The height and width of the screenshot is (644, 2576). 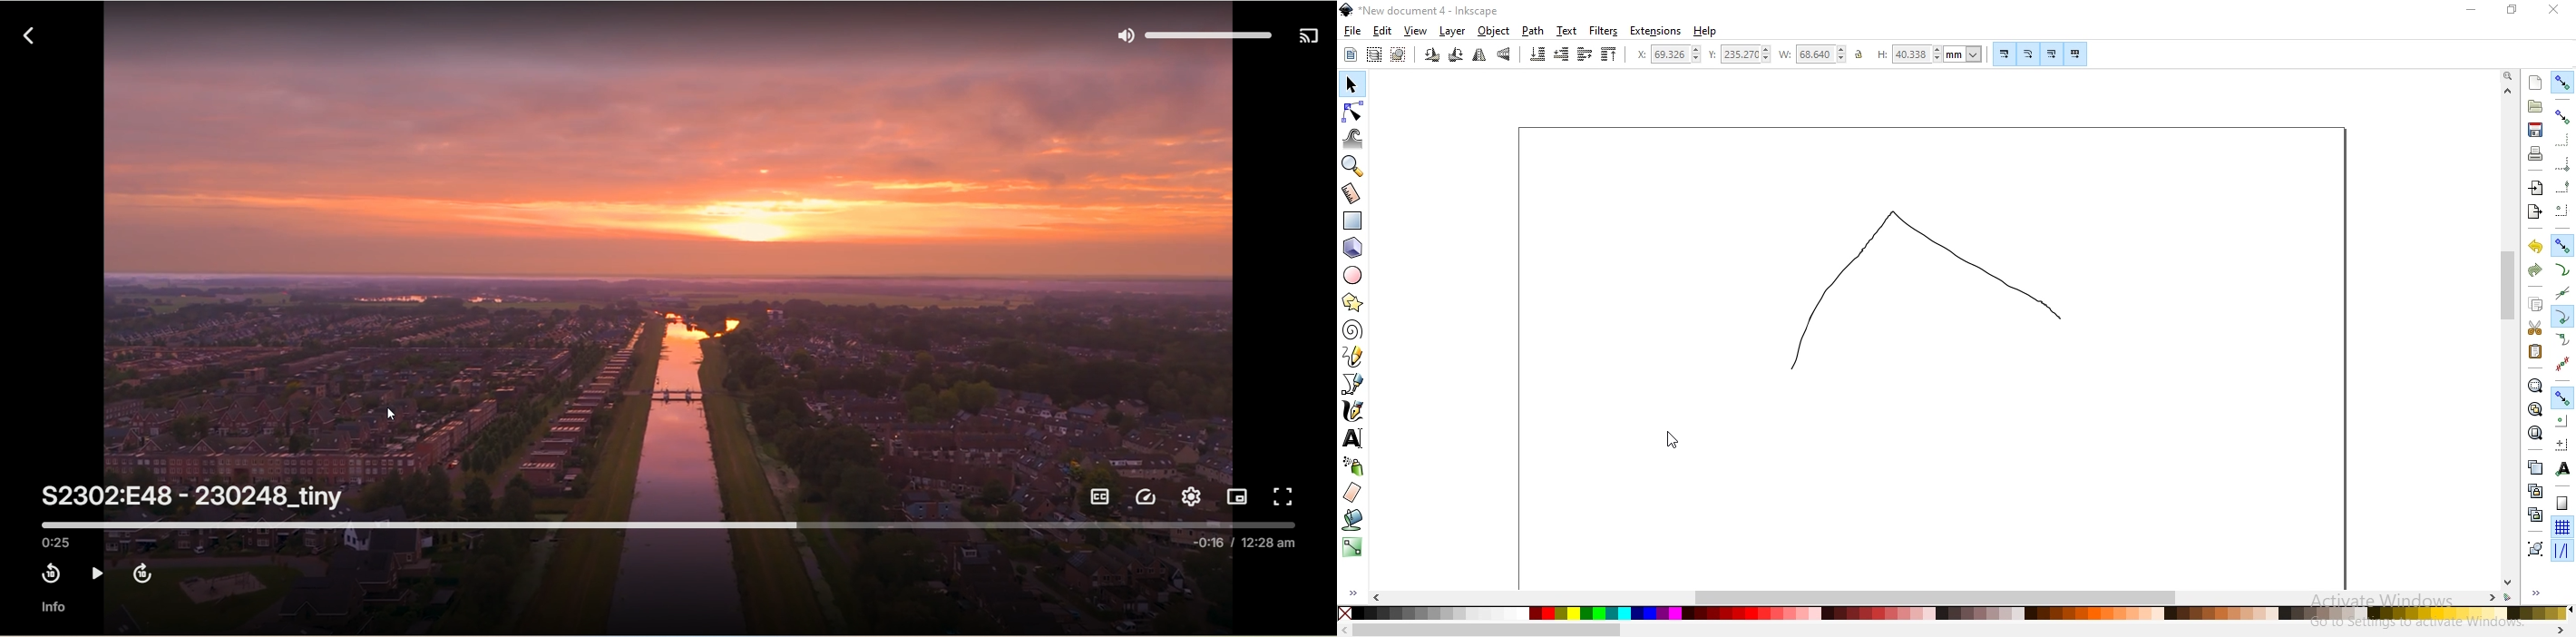 I want to click on zoom to fit drawing, so click(x=2534, y=407).